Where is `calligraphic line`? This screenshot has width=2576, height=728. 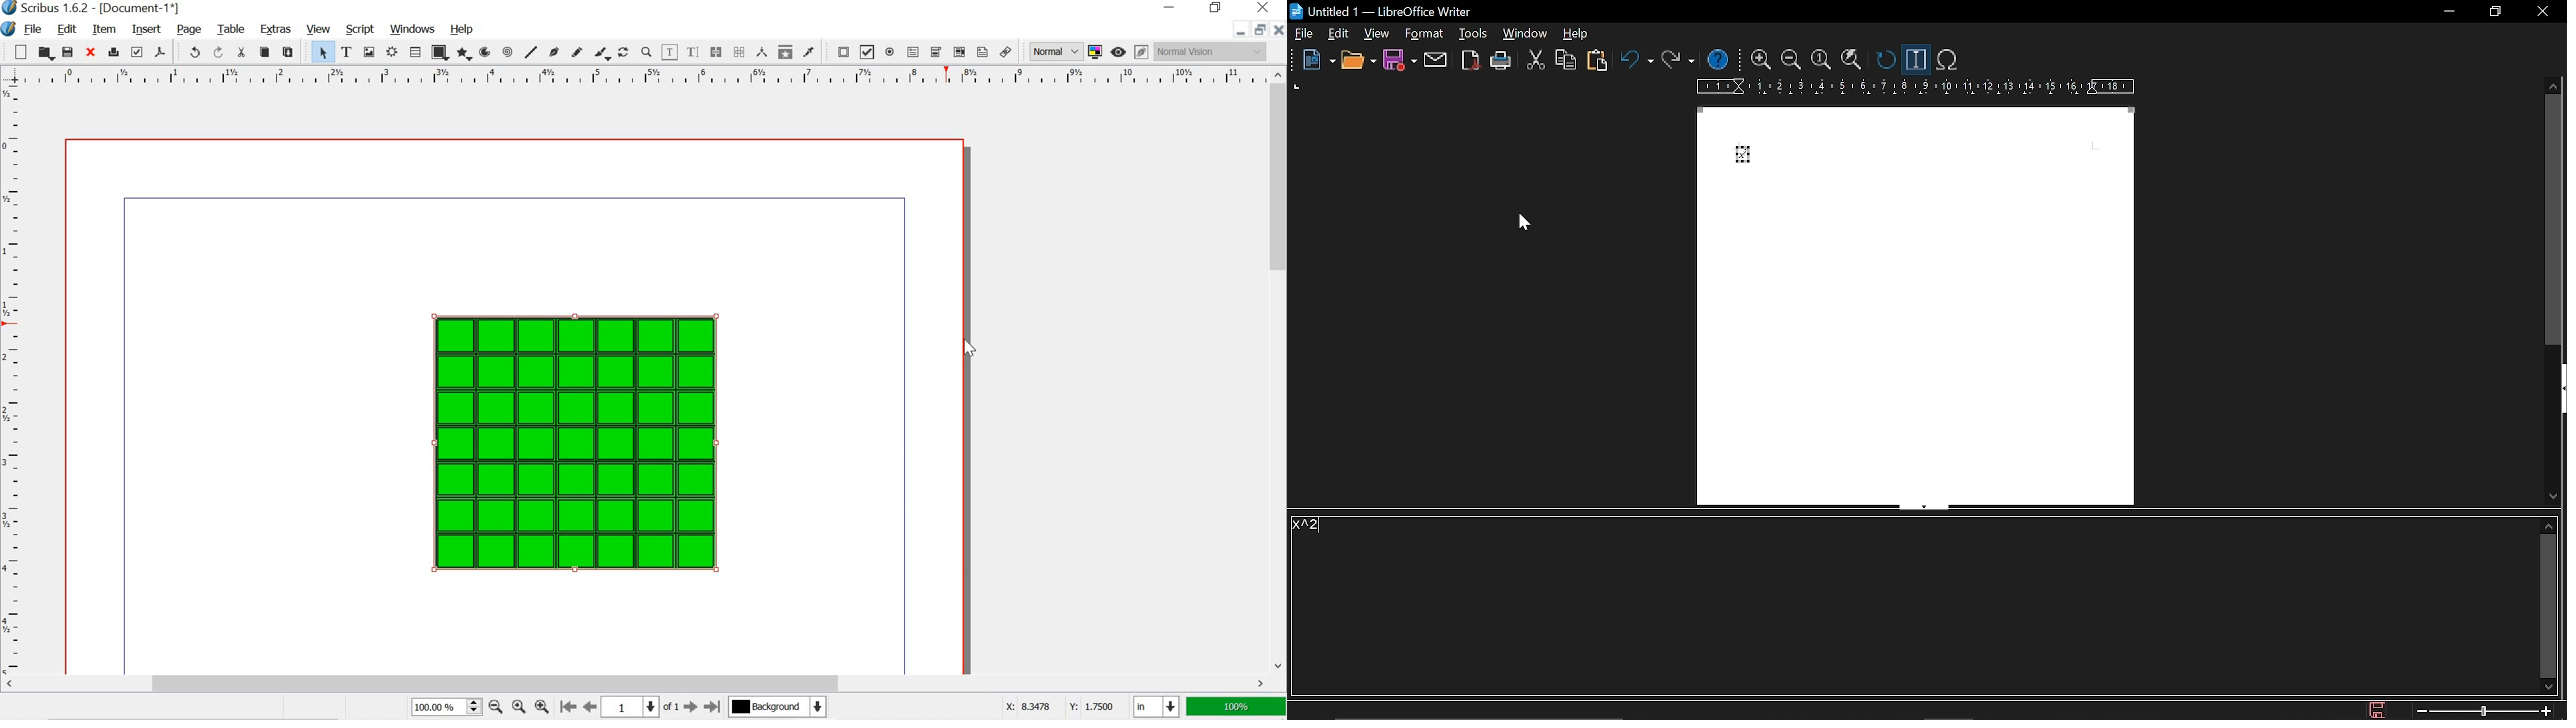 calligraphic line is located at coordinates (601, 52).